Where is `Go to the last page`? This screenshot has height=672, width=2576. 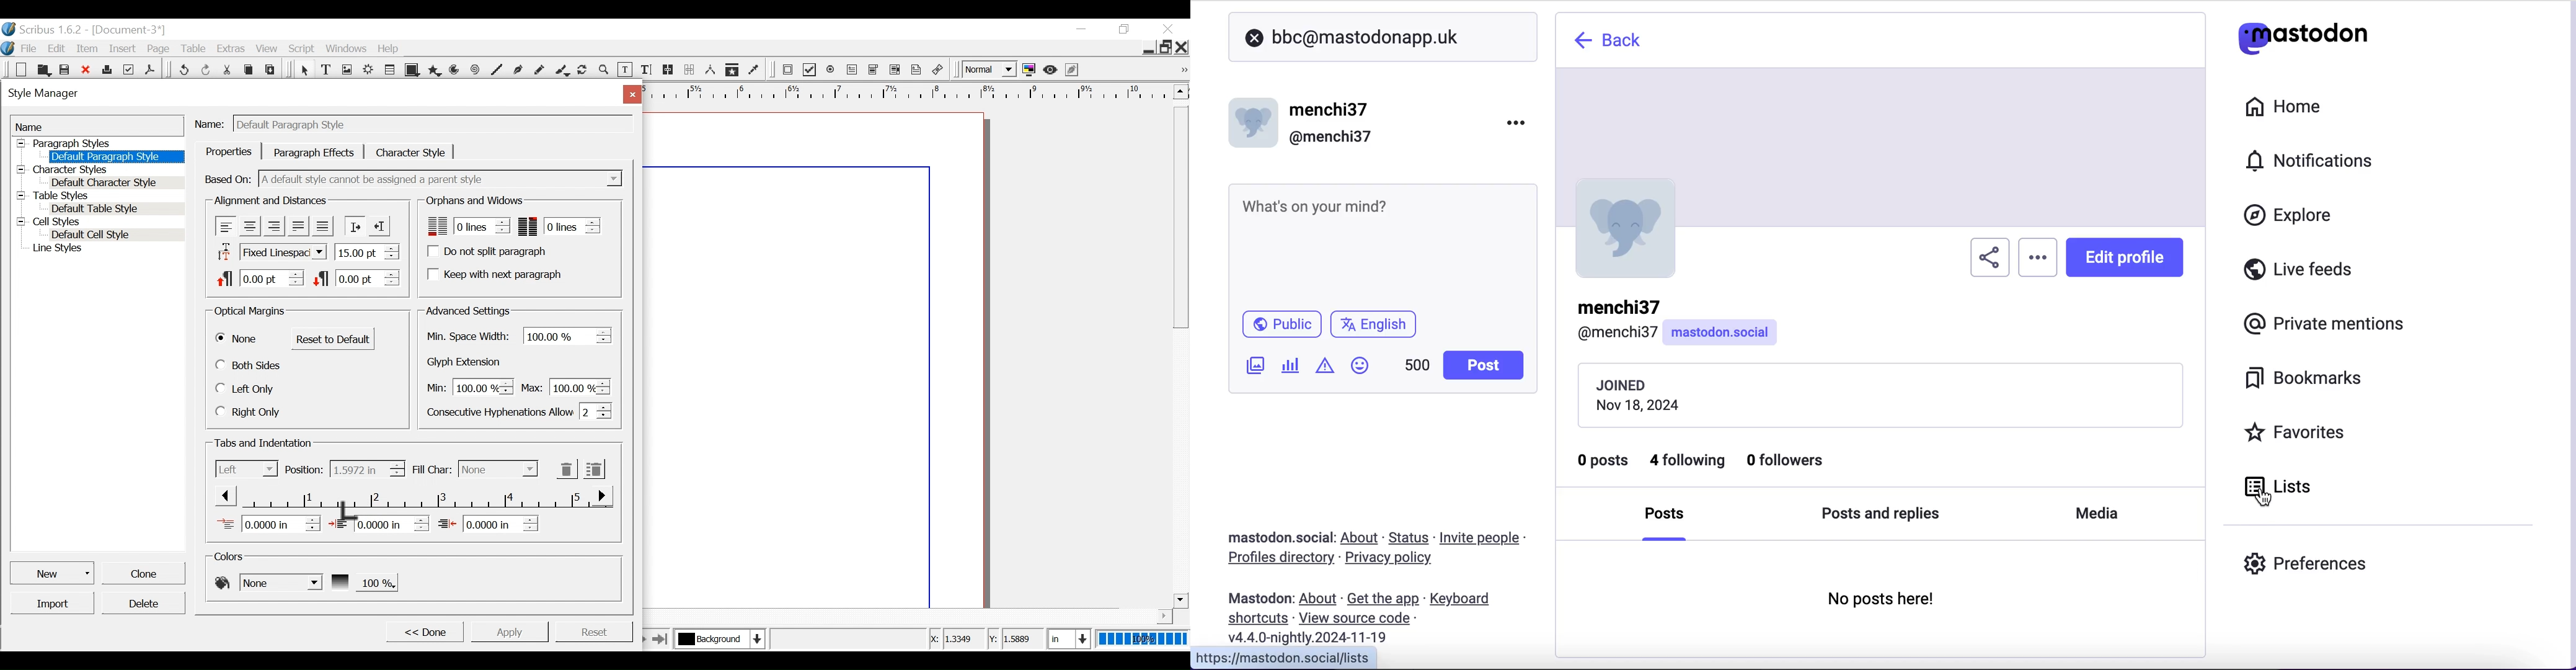 Go to the last page is located at coordinates (660, 638).